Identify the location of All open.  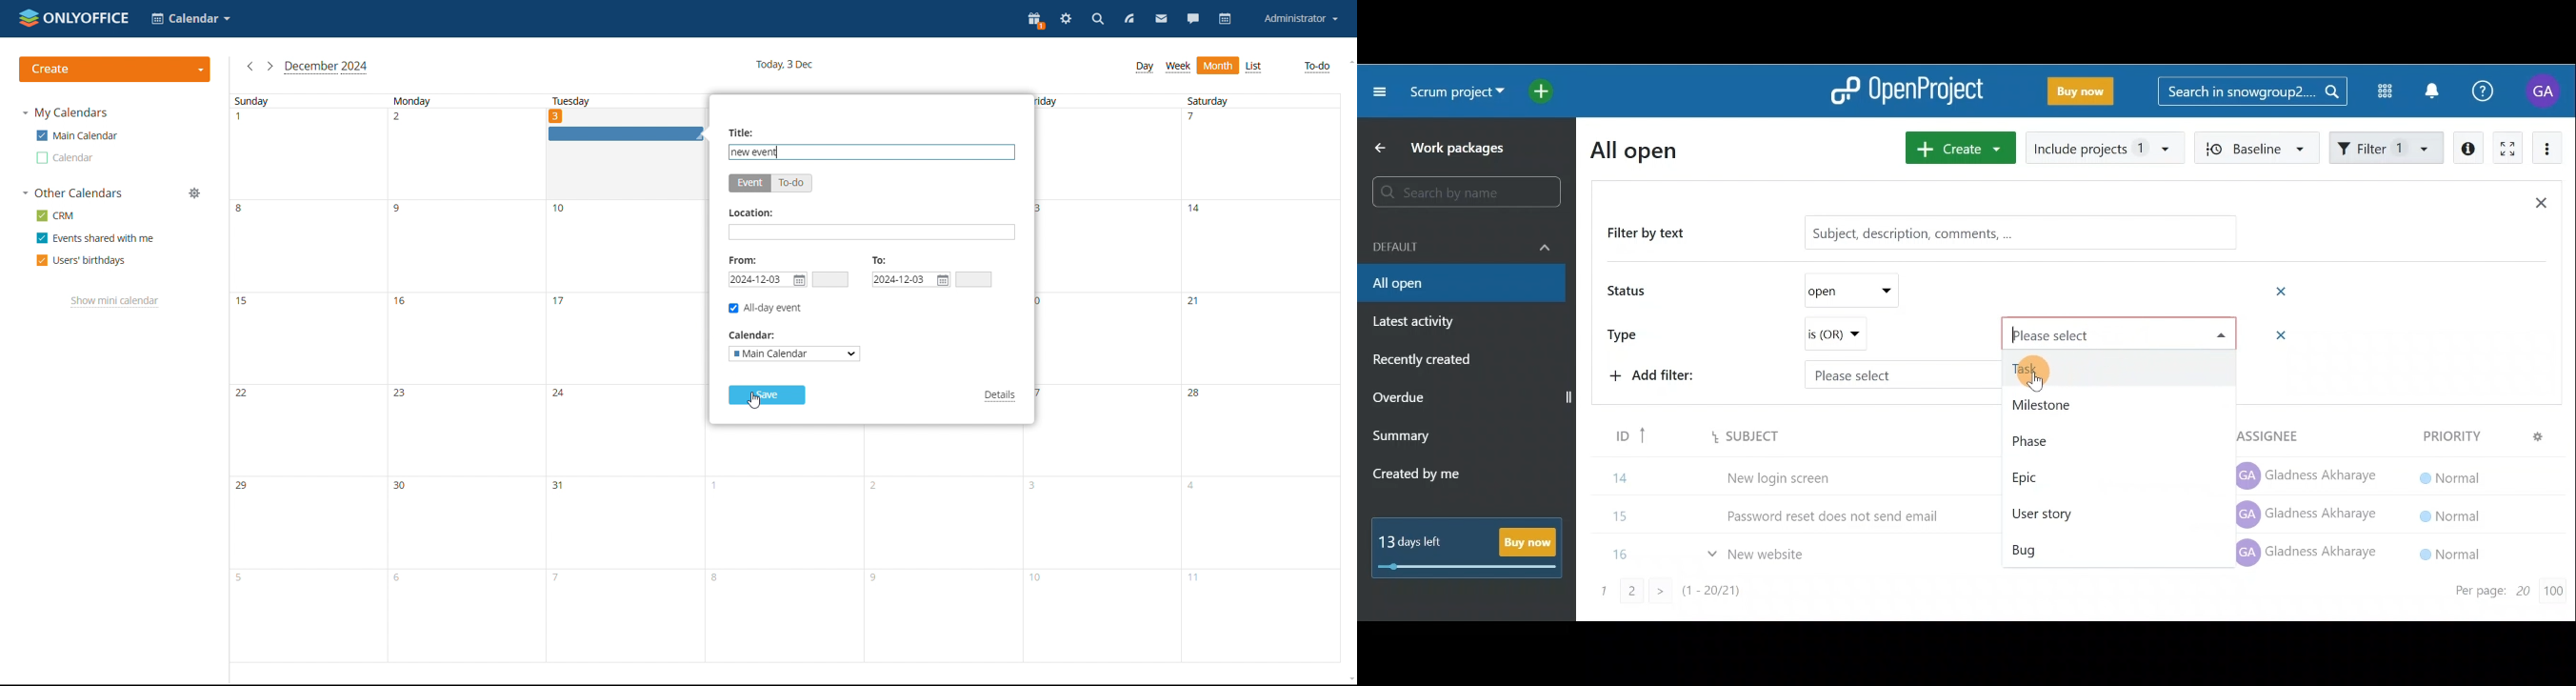
(1460, 284).